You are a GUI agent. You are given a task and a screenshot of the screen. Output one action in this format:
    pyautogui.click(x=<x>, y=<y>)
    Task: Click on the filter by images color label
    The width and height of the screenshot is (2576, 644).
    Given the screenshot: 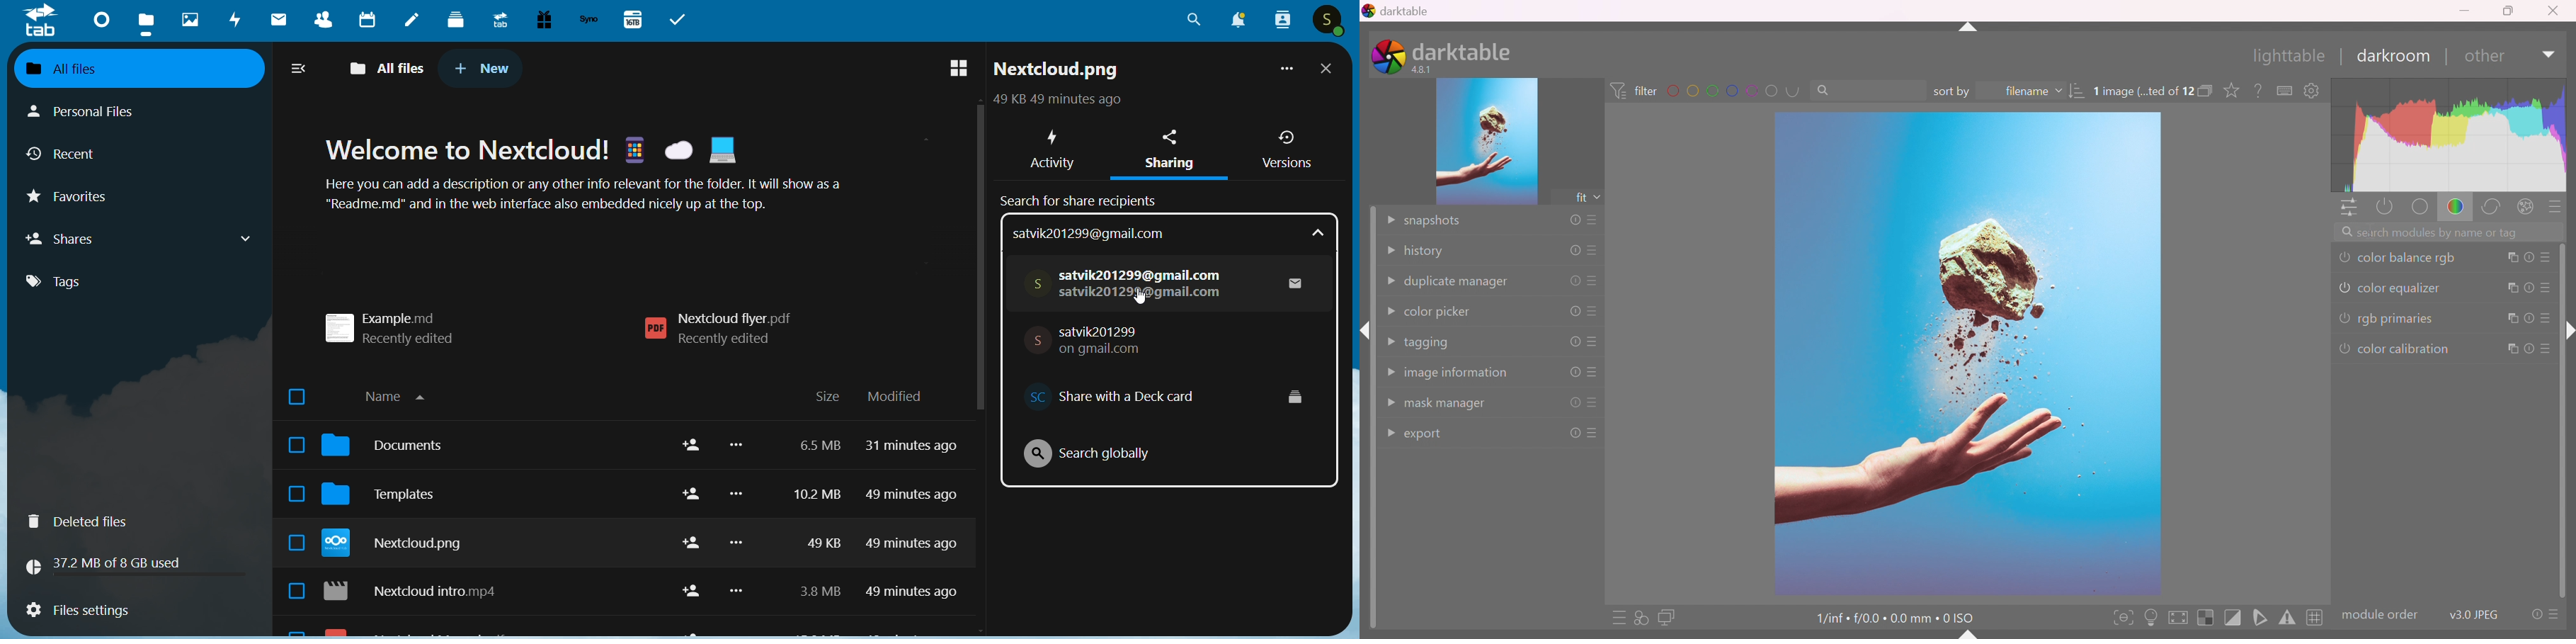 What is the action you would take?
    pyautogui.click(x=1733, y=91)
    